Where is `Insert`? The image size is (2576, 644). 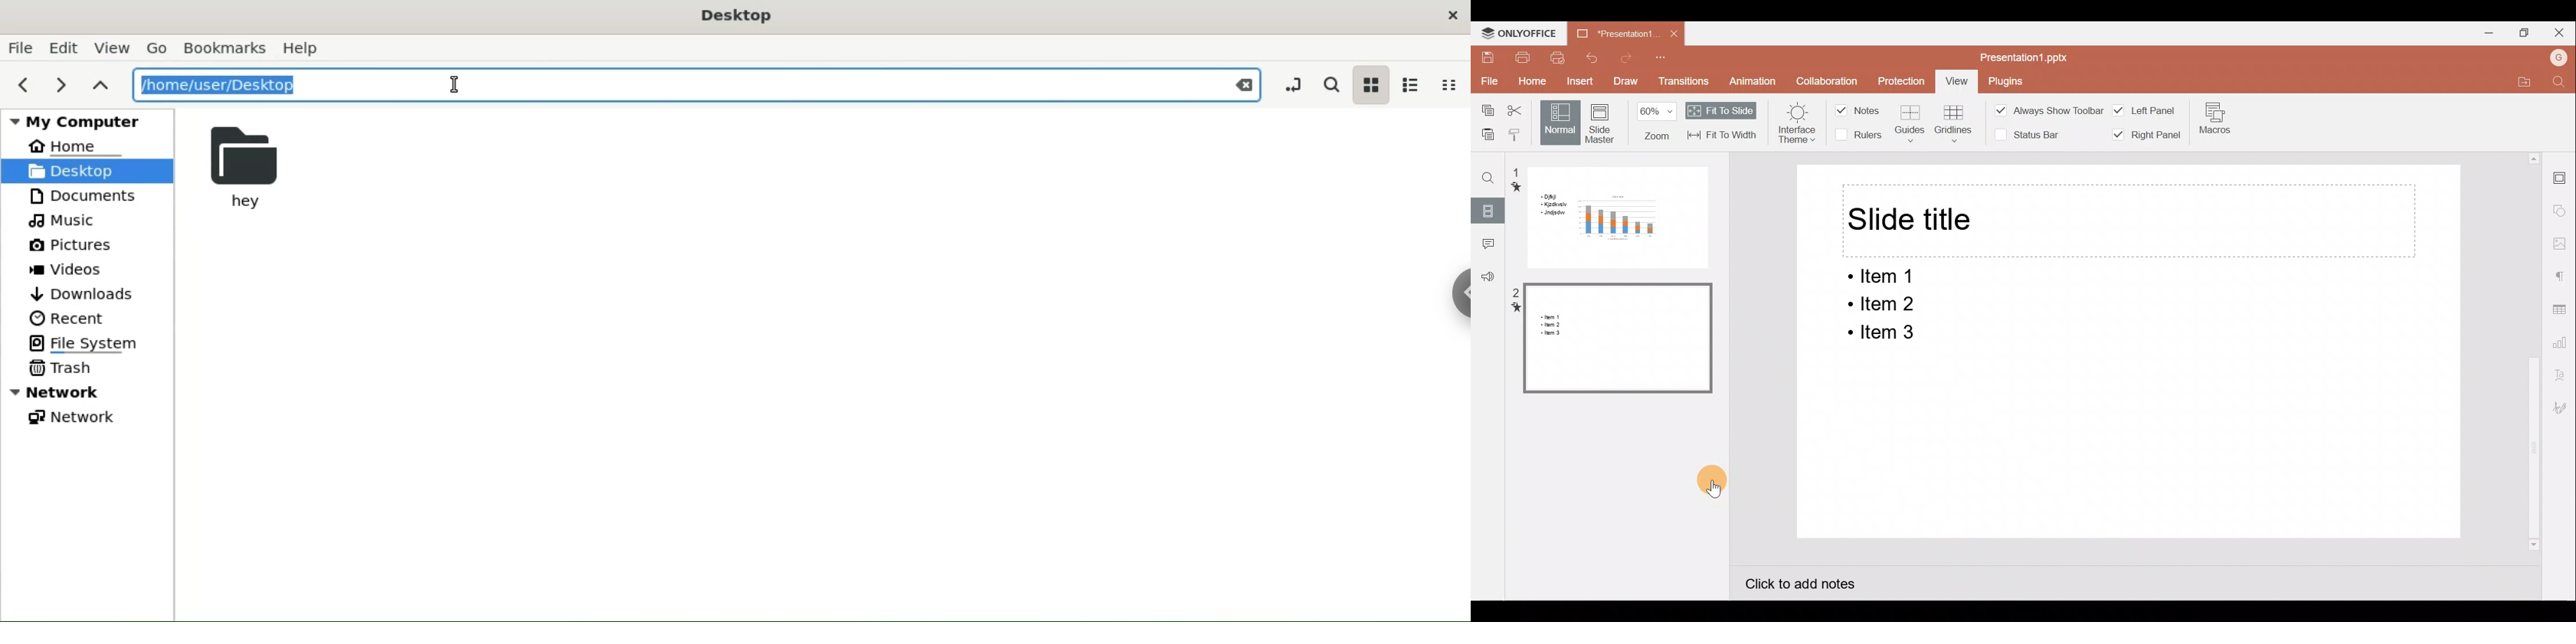
Insert is located at coordinates (1578, 81).